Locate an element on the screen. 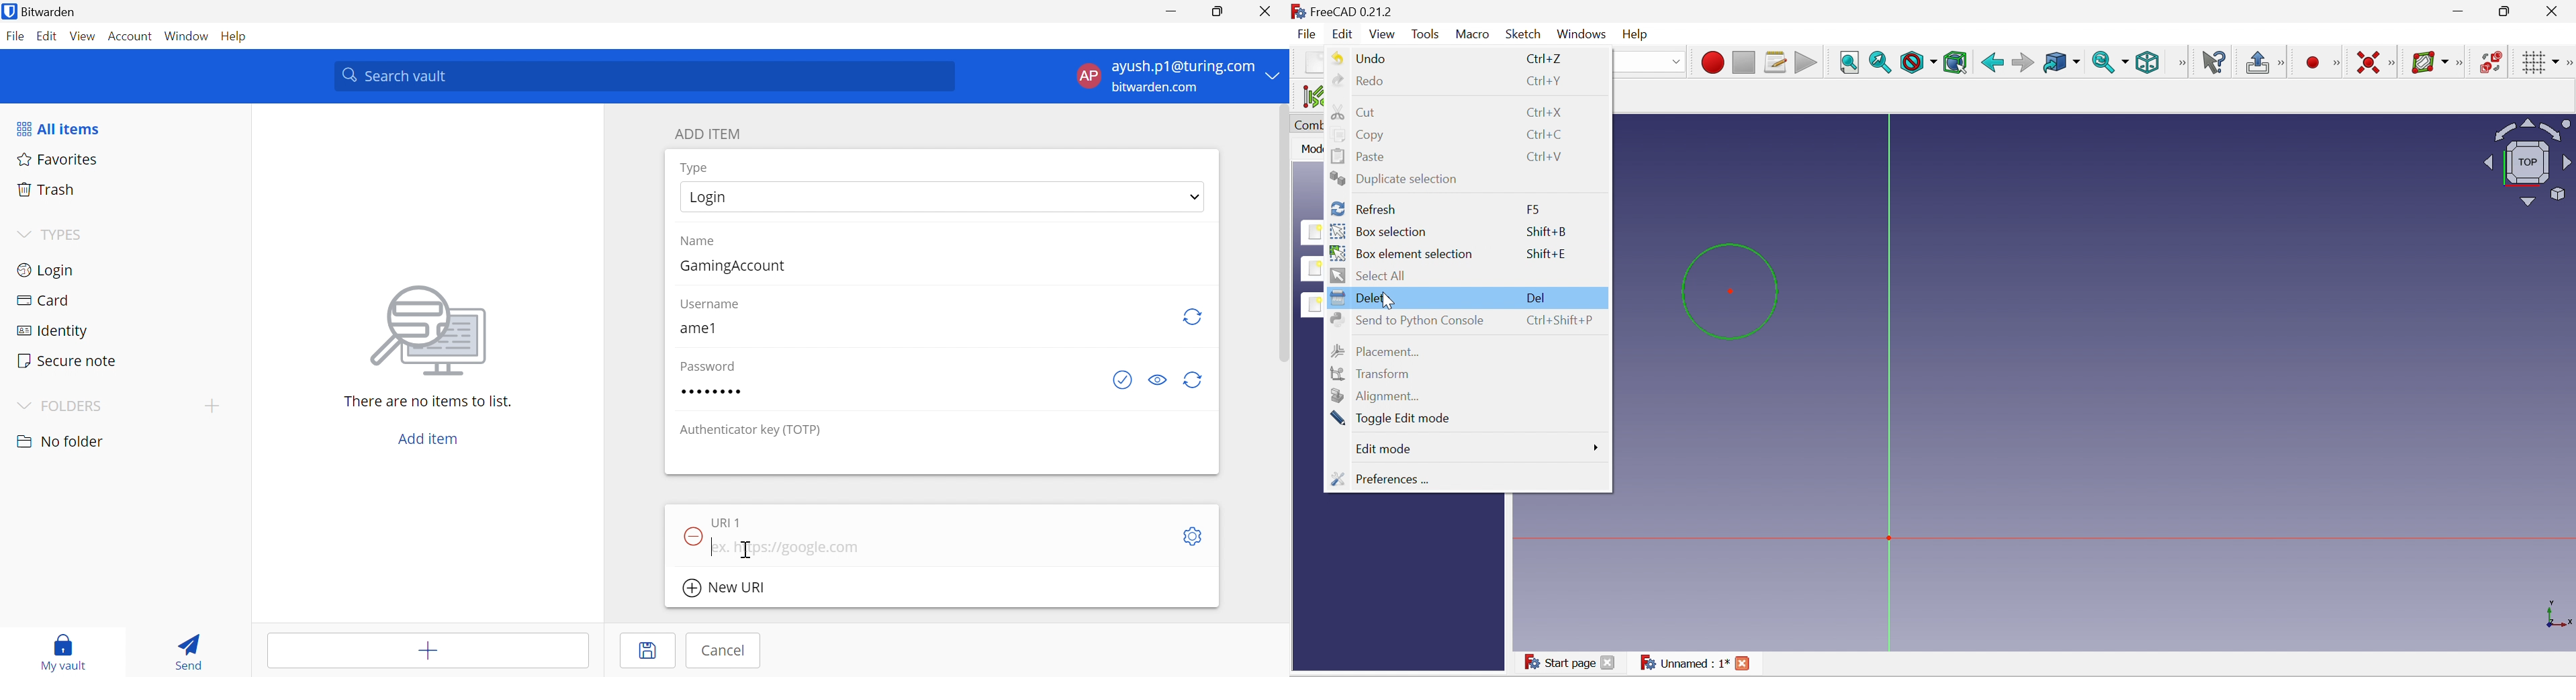  View is located at coordinates (85, 37).